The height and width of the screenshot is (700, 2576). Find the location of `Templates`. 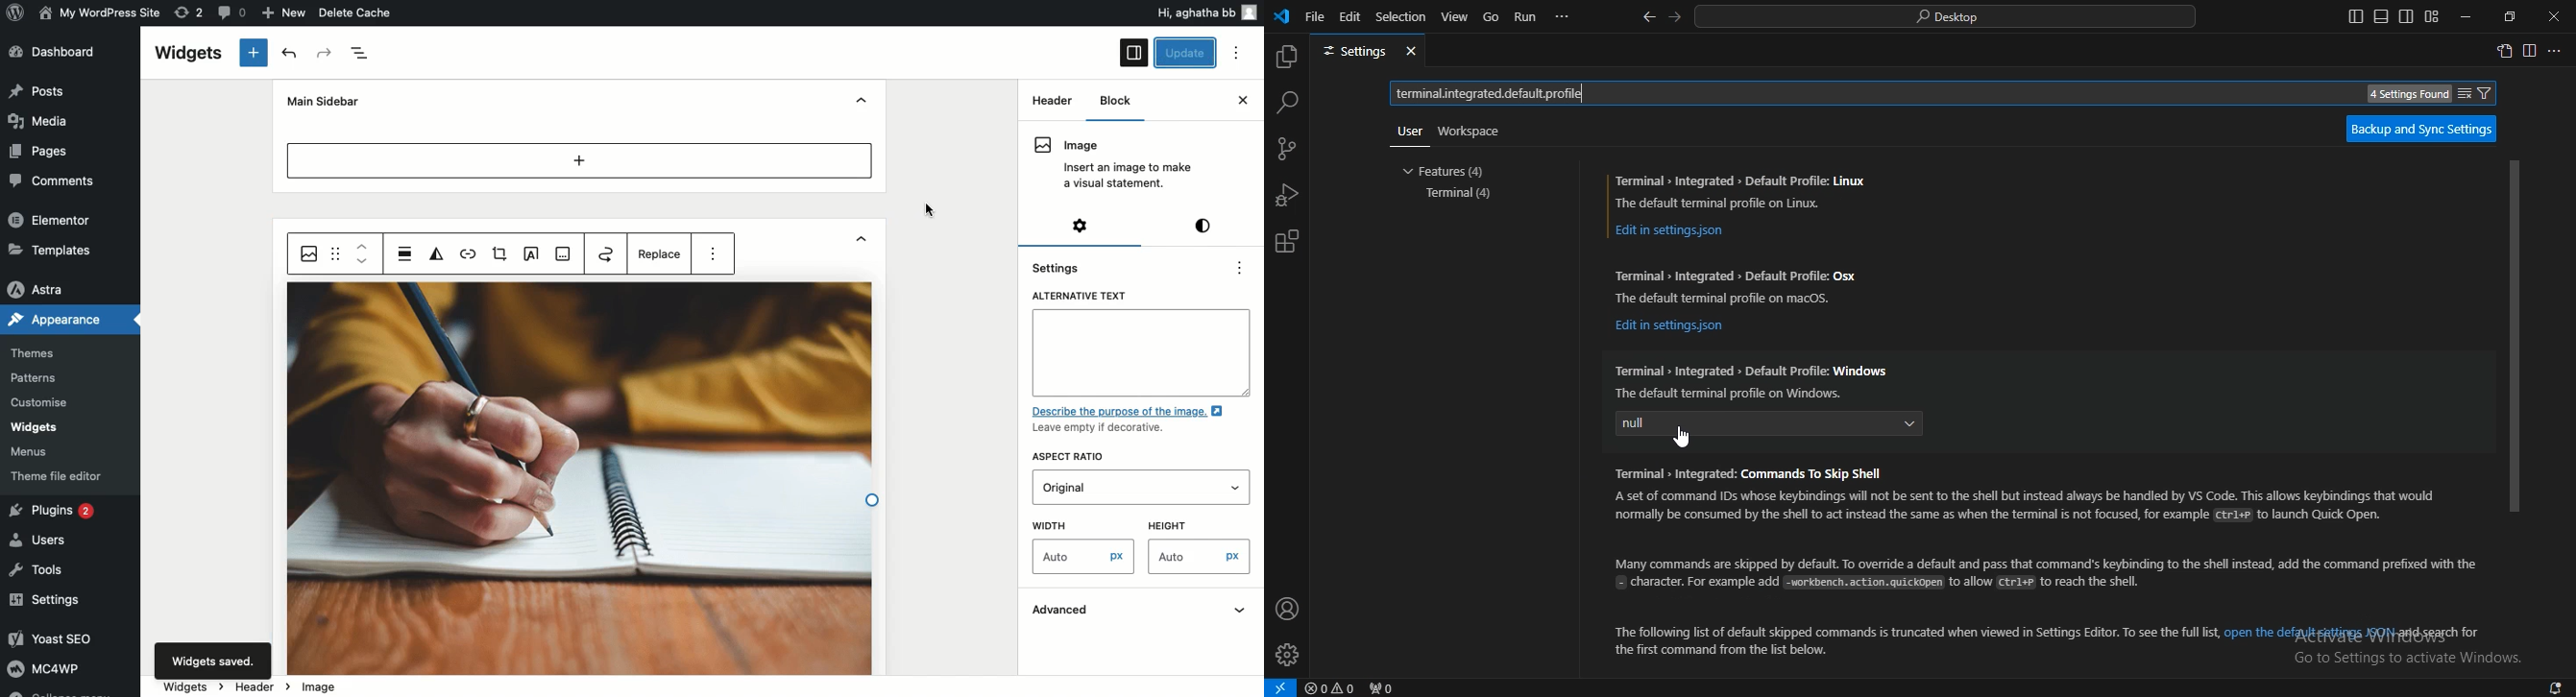

Templates is located at coordinates (53, 248).